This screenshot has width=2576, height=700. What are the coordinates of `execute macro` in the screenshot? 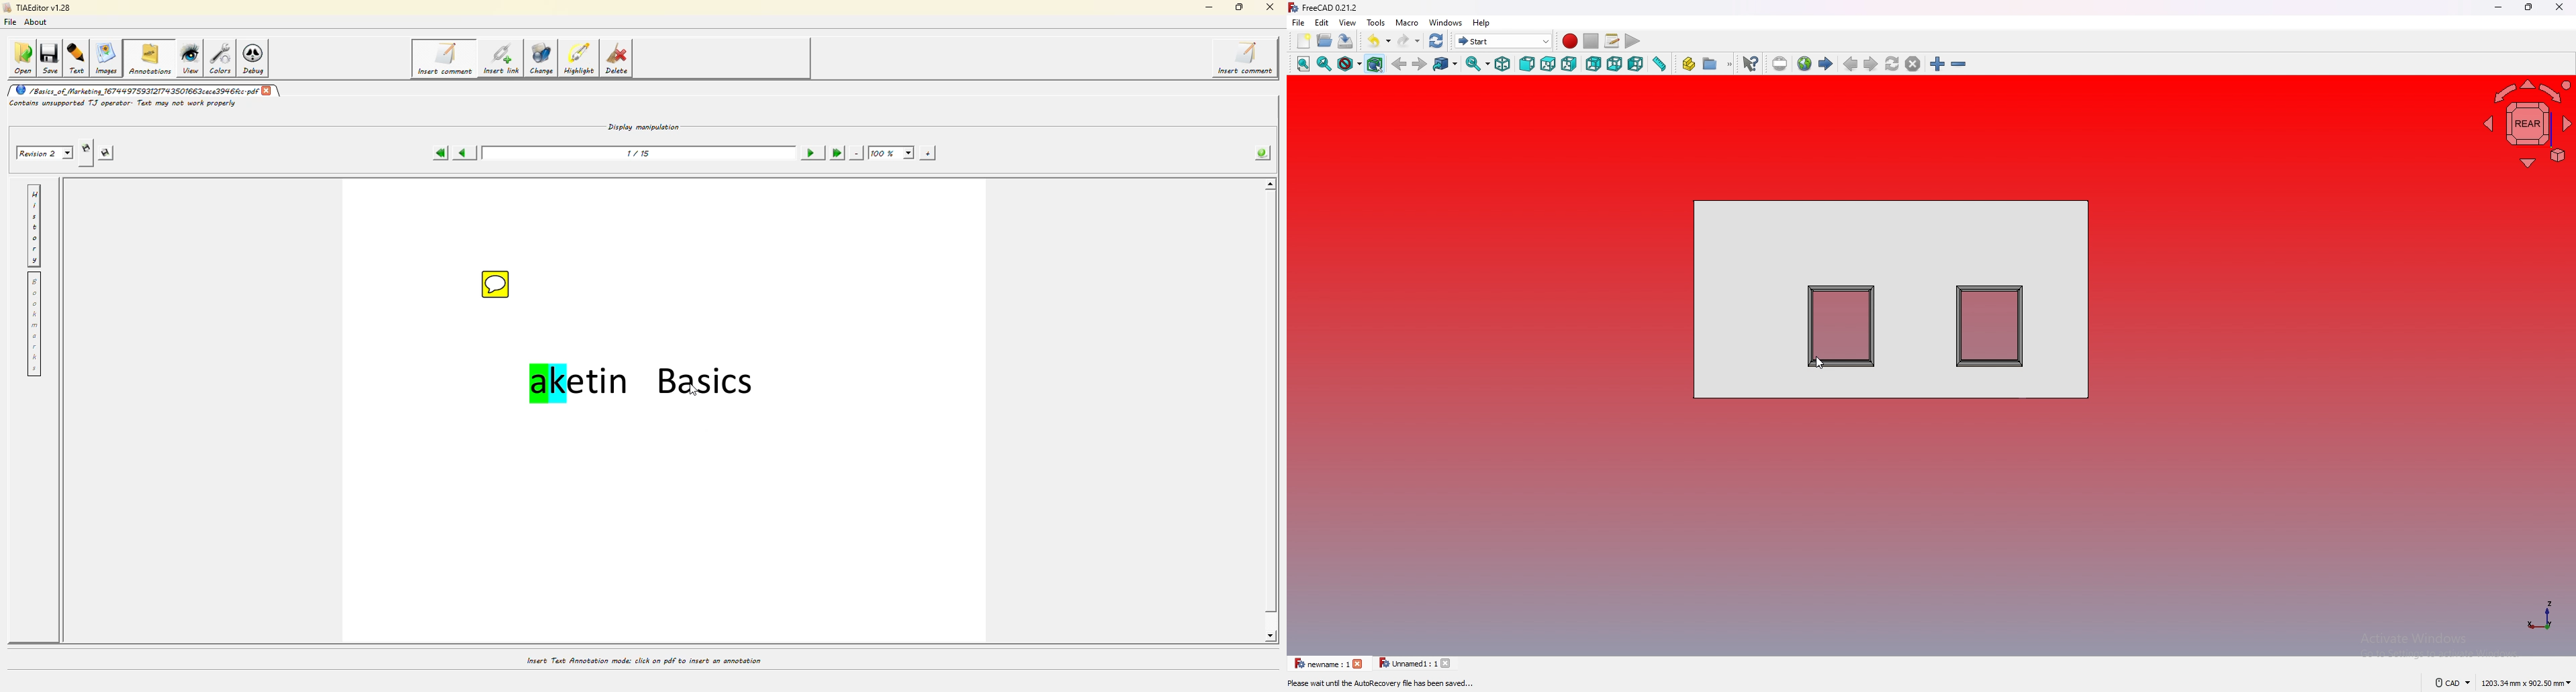 It's located at (1631, 40).